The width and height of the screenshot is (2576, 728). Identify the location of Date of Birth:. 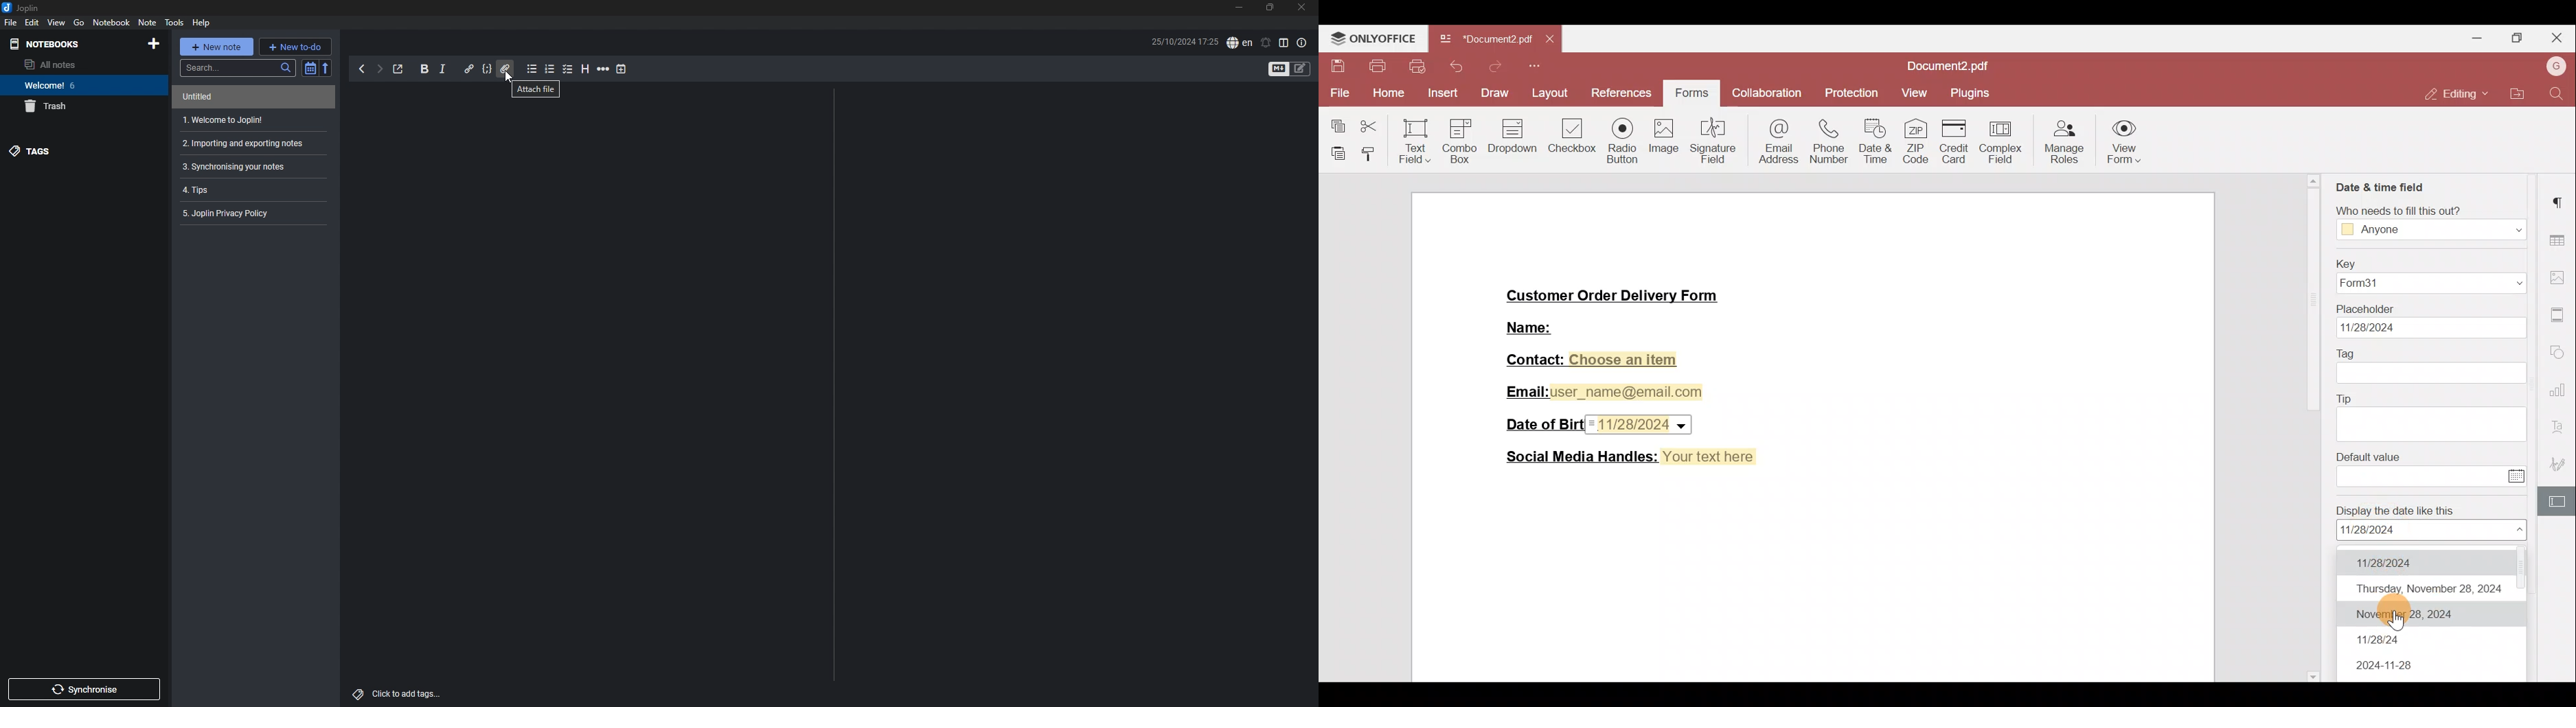
(1541, 423).